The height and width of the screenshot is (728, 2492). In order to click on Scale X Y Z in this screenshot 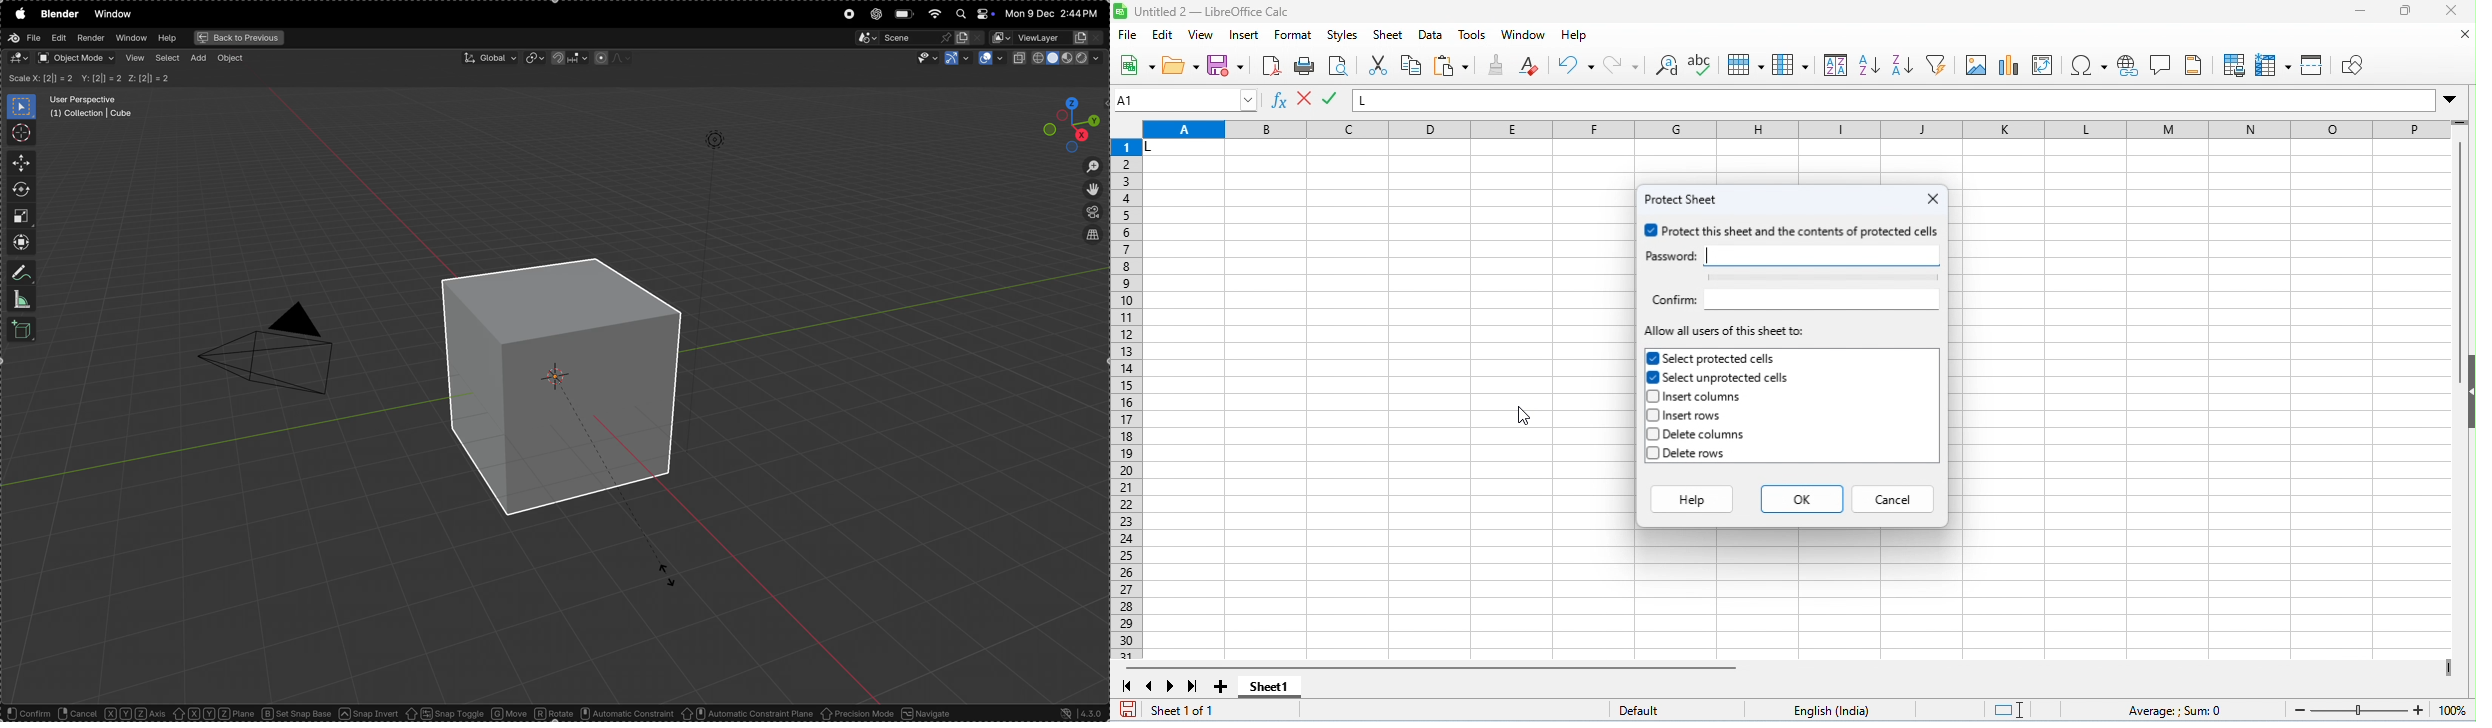, I will do `click(86, 77)`.